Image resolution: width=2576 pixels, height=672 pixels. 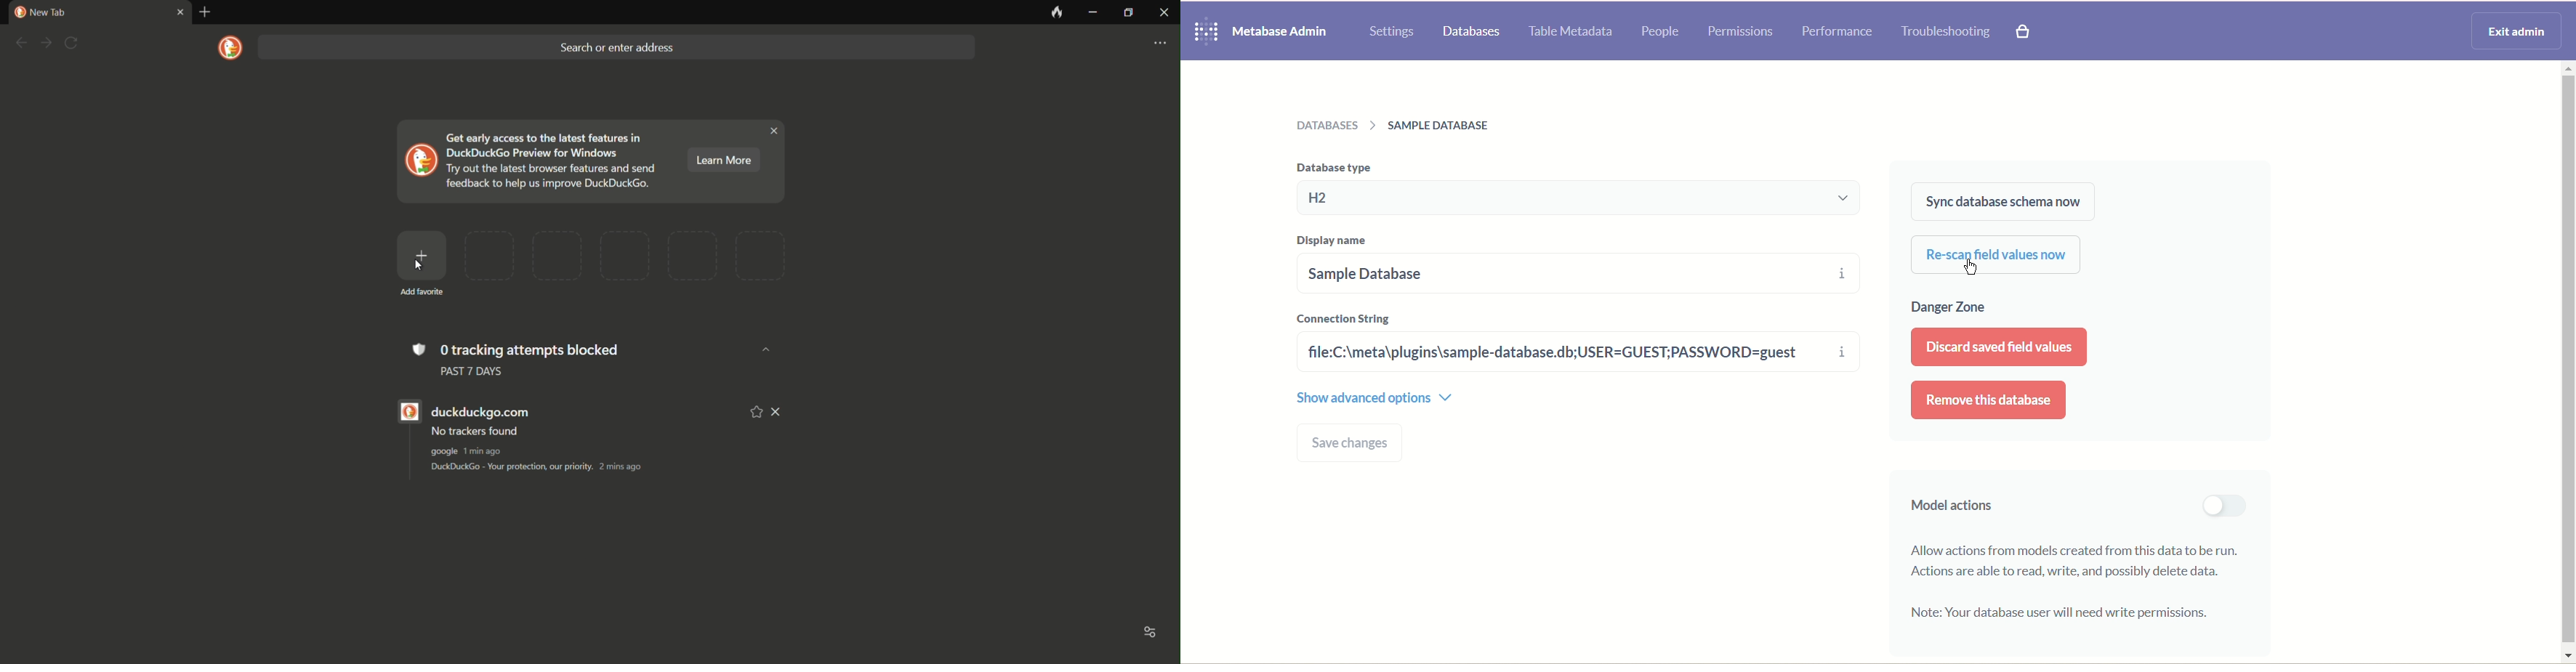 What do you see at coordinates (418, 269) in the screenshot?
I see `cursor` at bounding box center [418, 269].